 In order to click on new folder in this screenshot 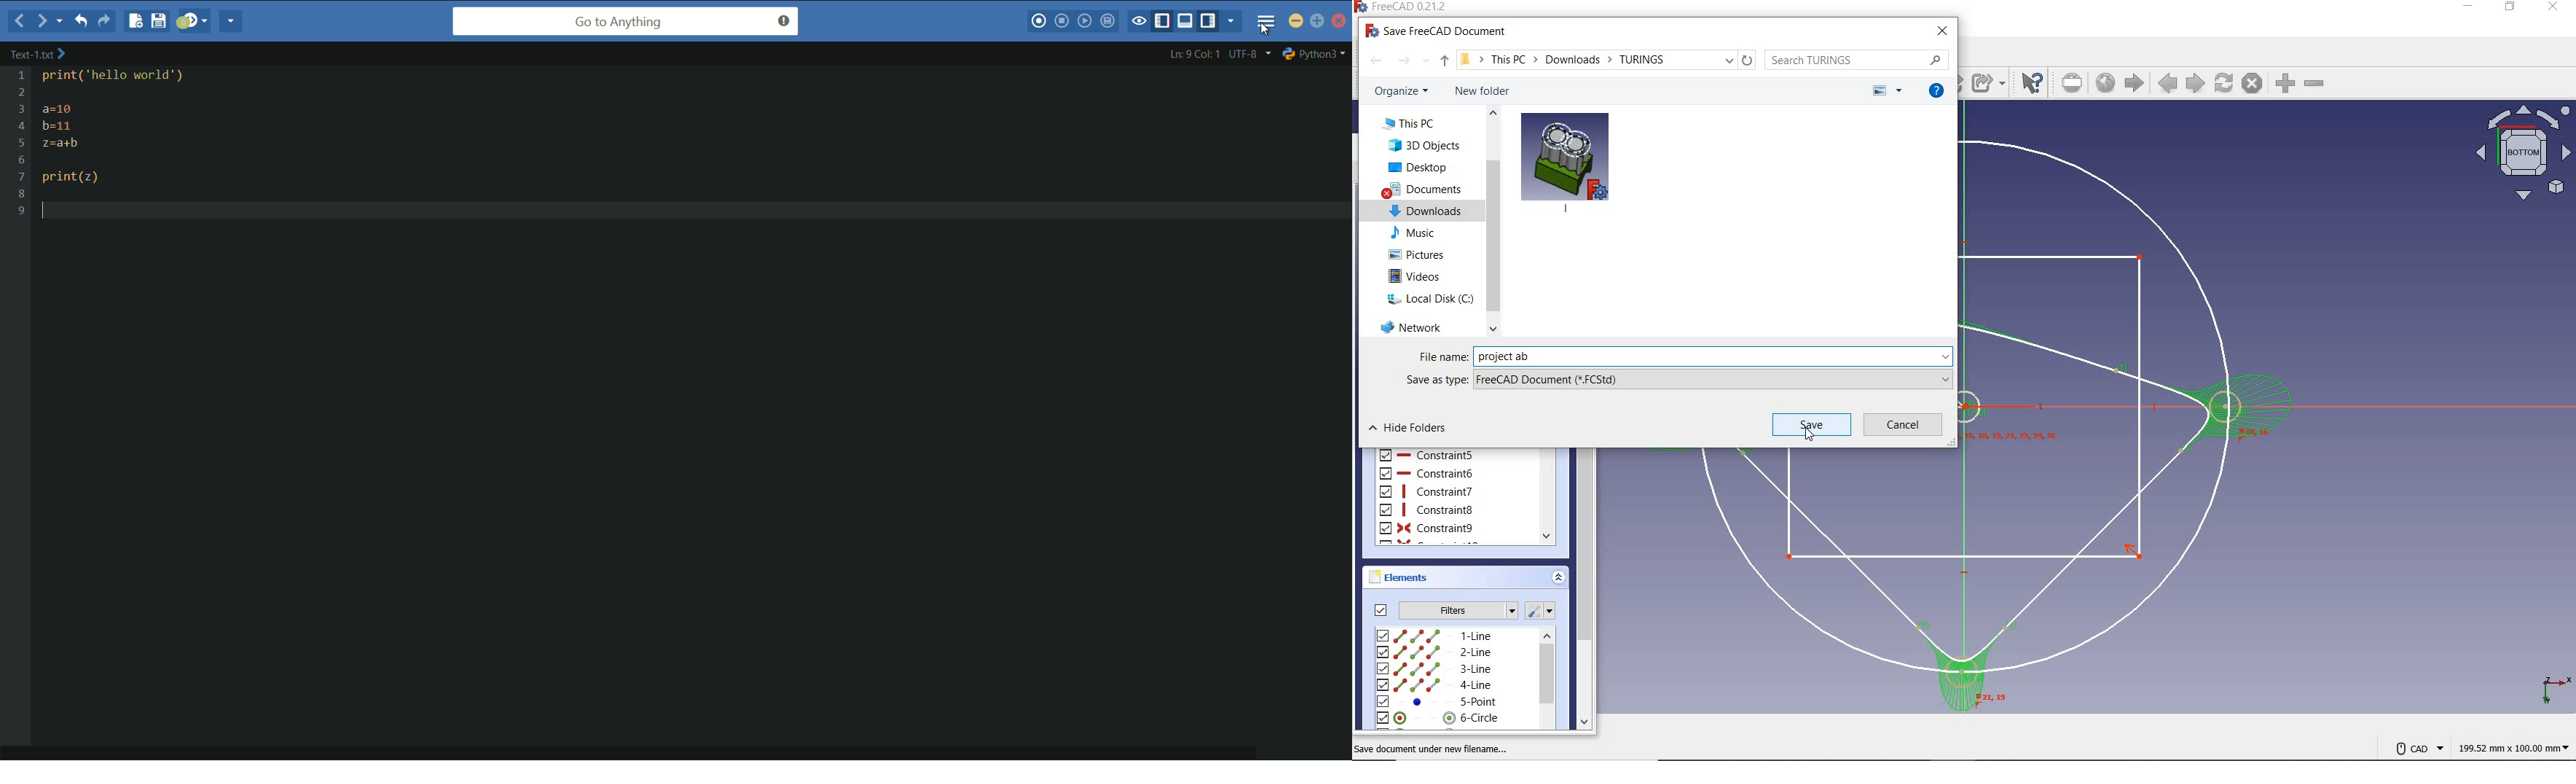, I will do `click(1483, 91)`.